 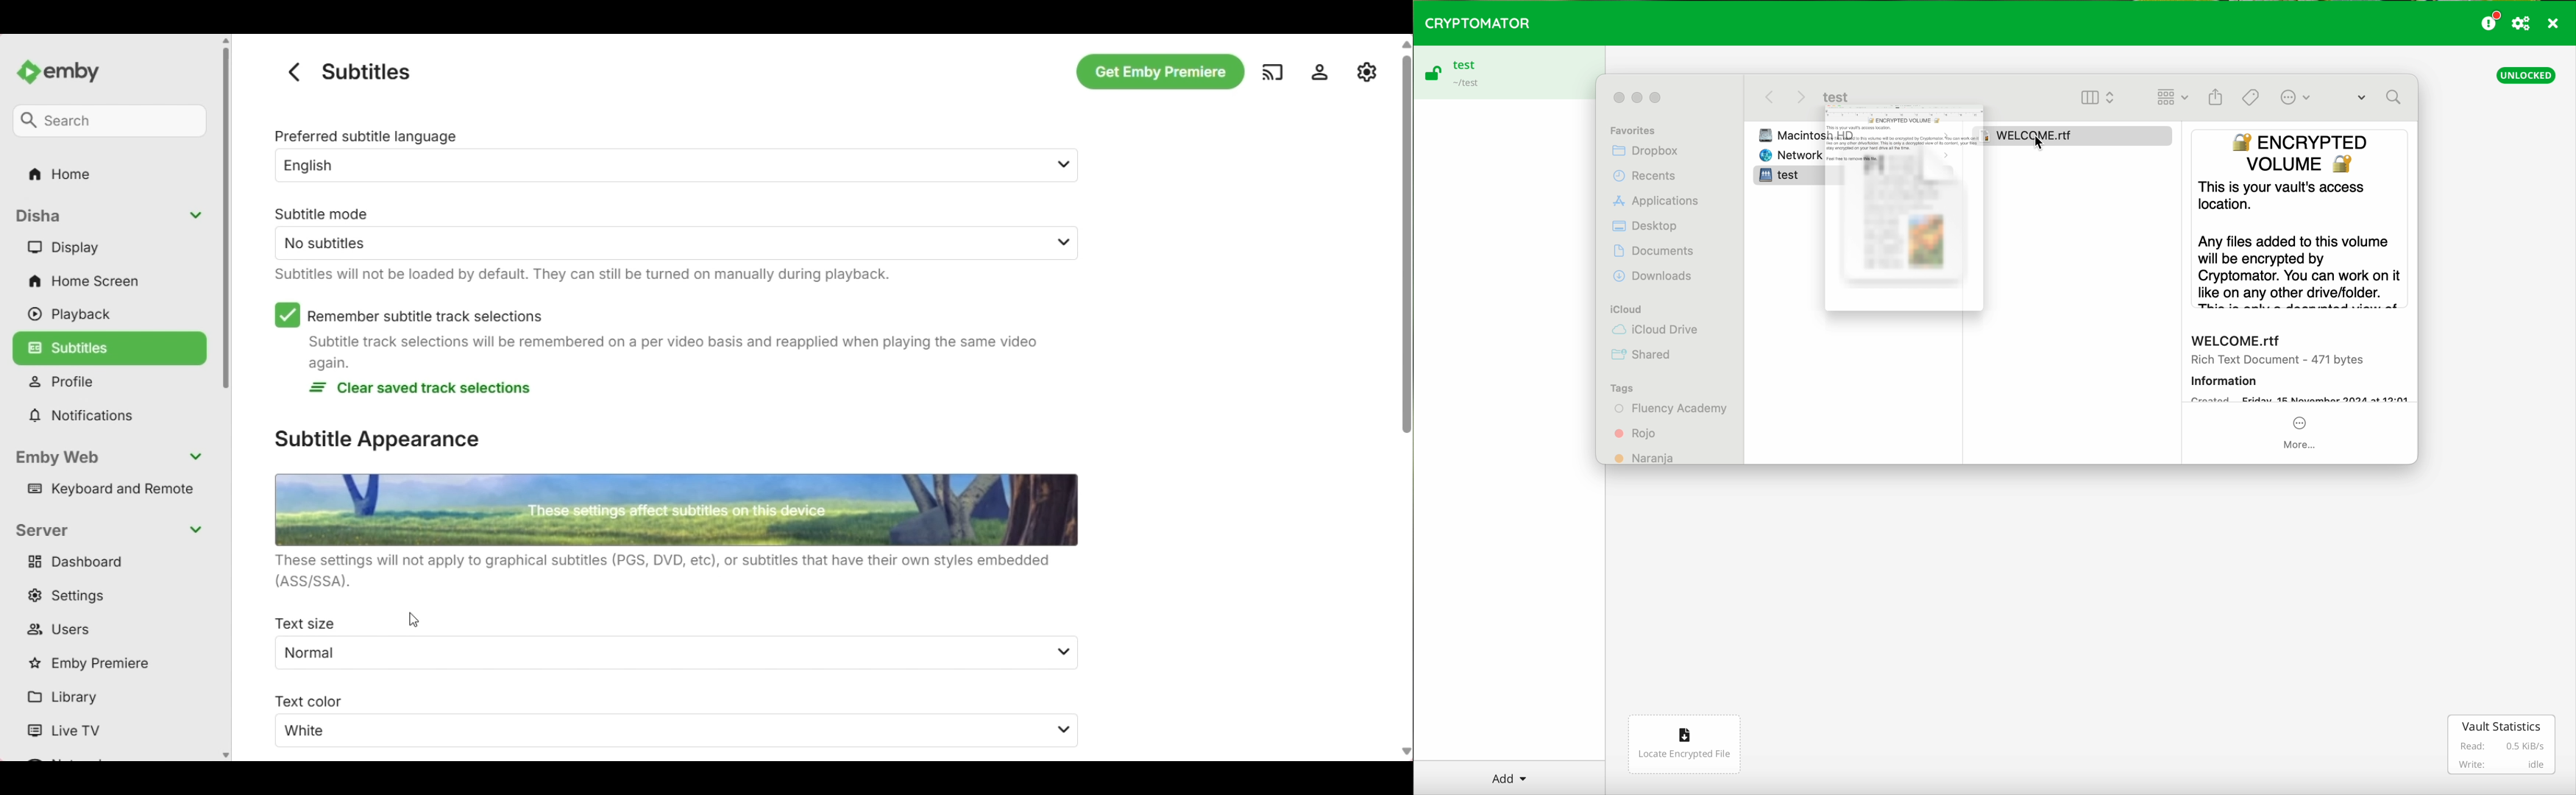 I want to click on close, so click(x=2555, y=25).